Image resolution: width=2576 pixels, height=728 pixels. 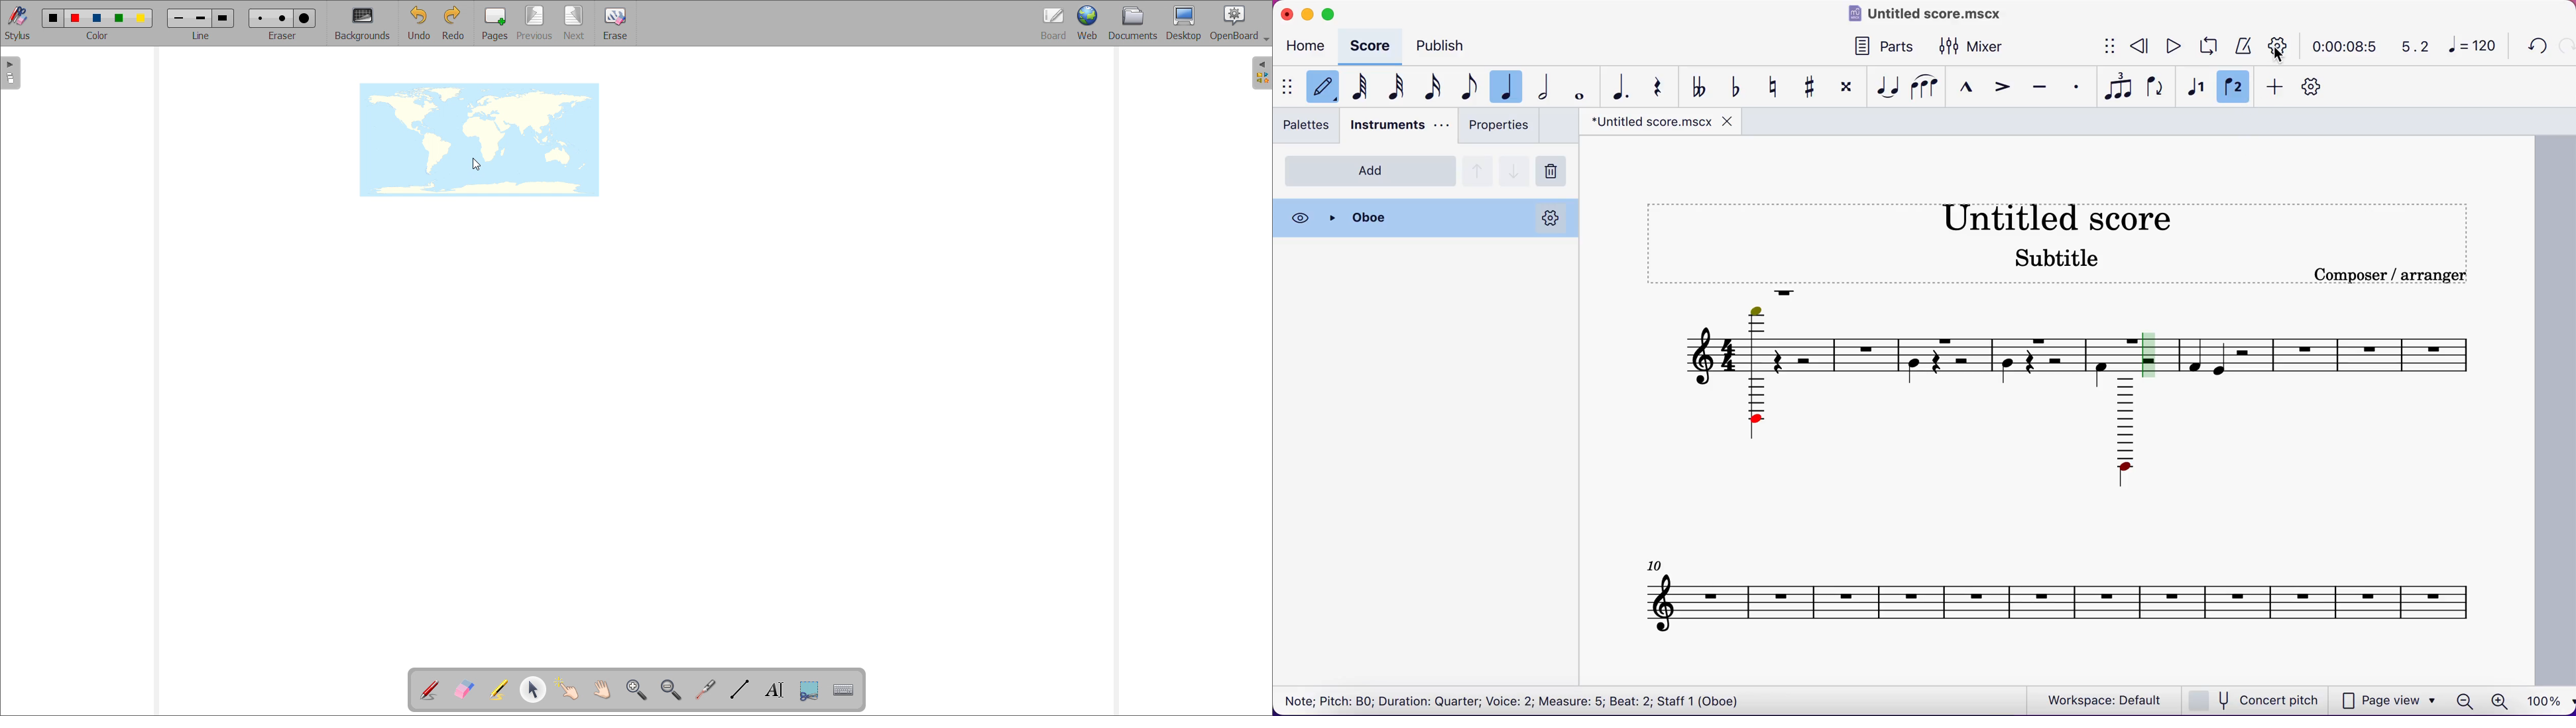 What do you see at coordinates (2317, 87) in the screenshot?
I see `customize toolbar` at bounding box center [2317, 87].